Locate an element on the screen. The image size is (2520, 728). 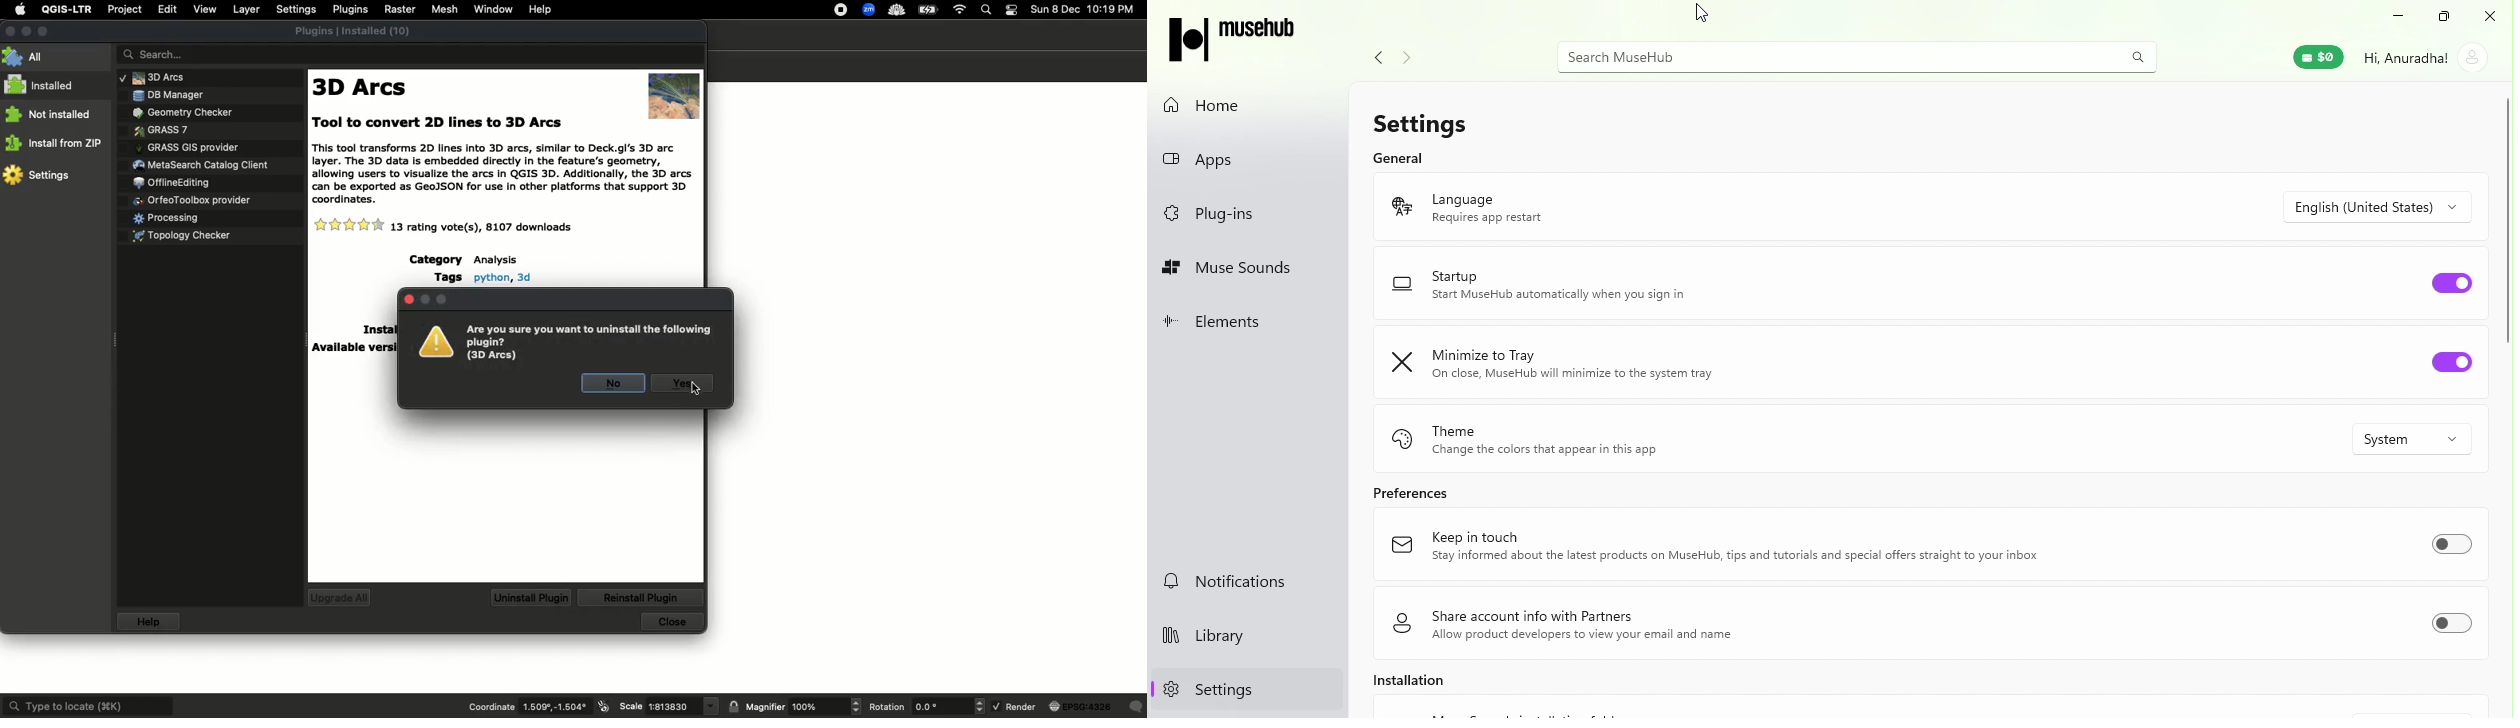
Notifications is located at coordinates (1247, 581).